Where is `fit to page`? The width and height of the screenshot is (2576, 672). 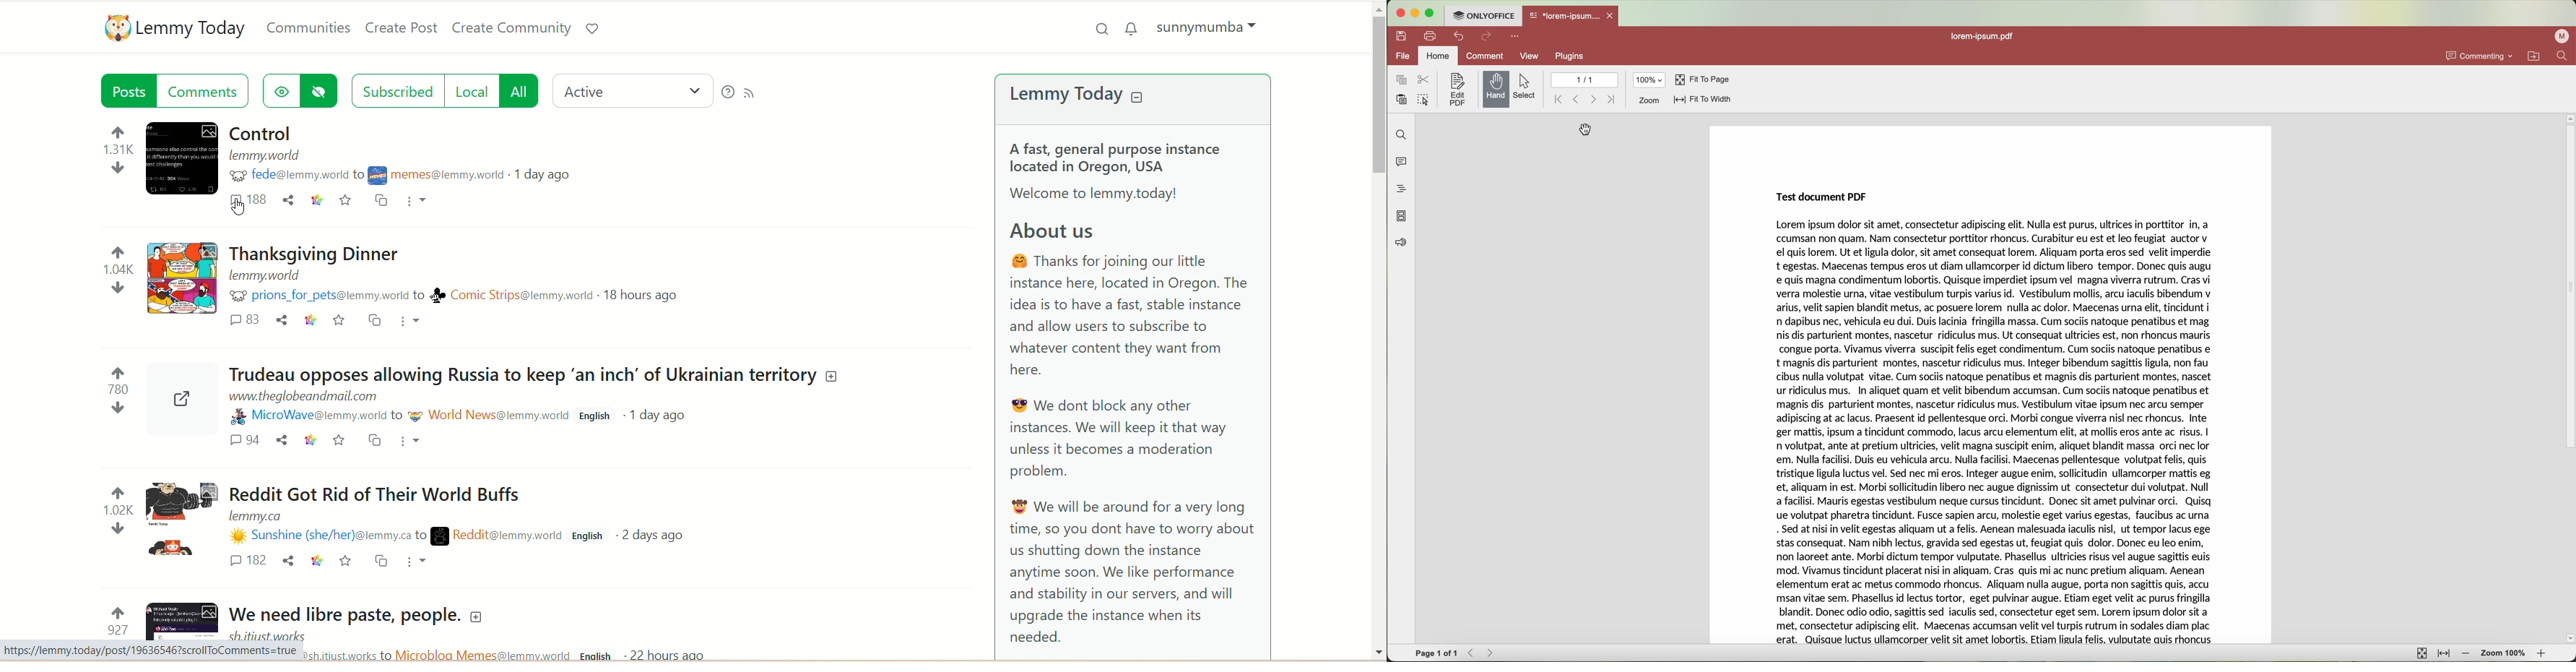
fit to page is located at coordinates (1702, 80).